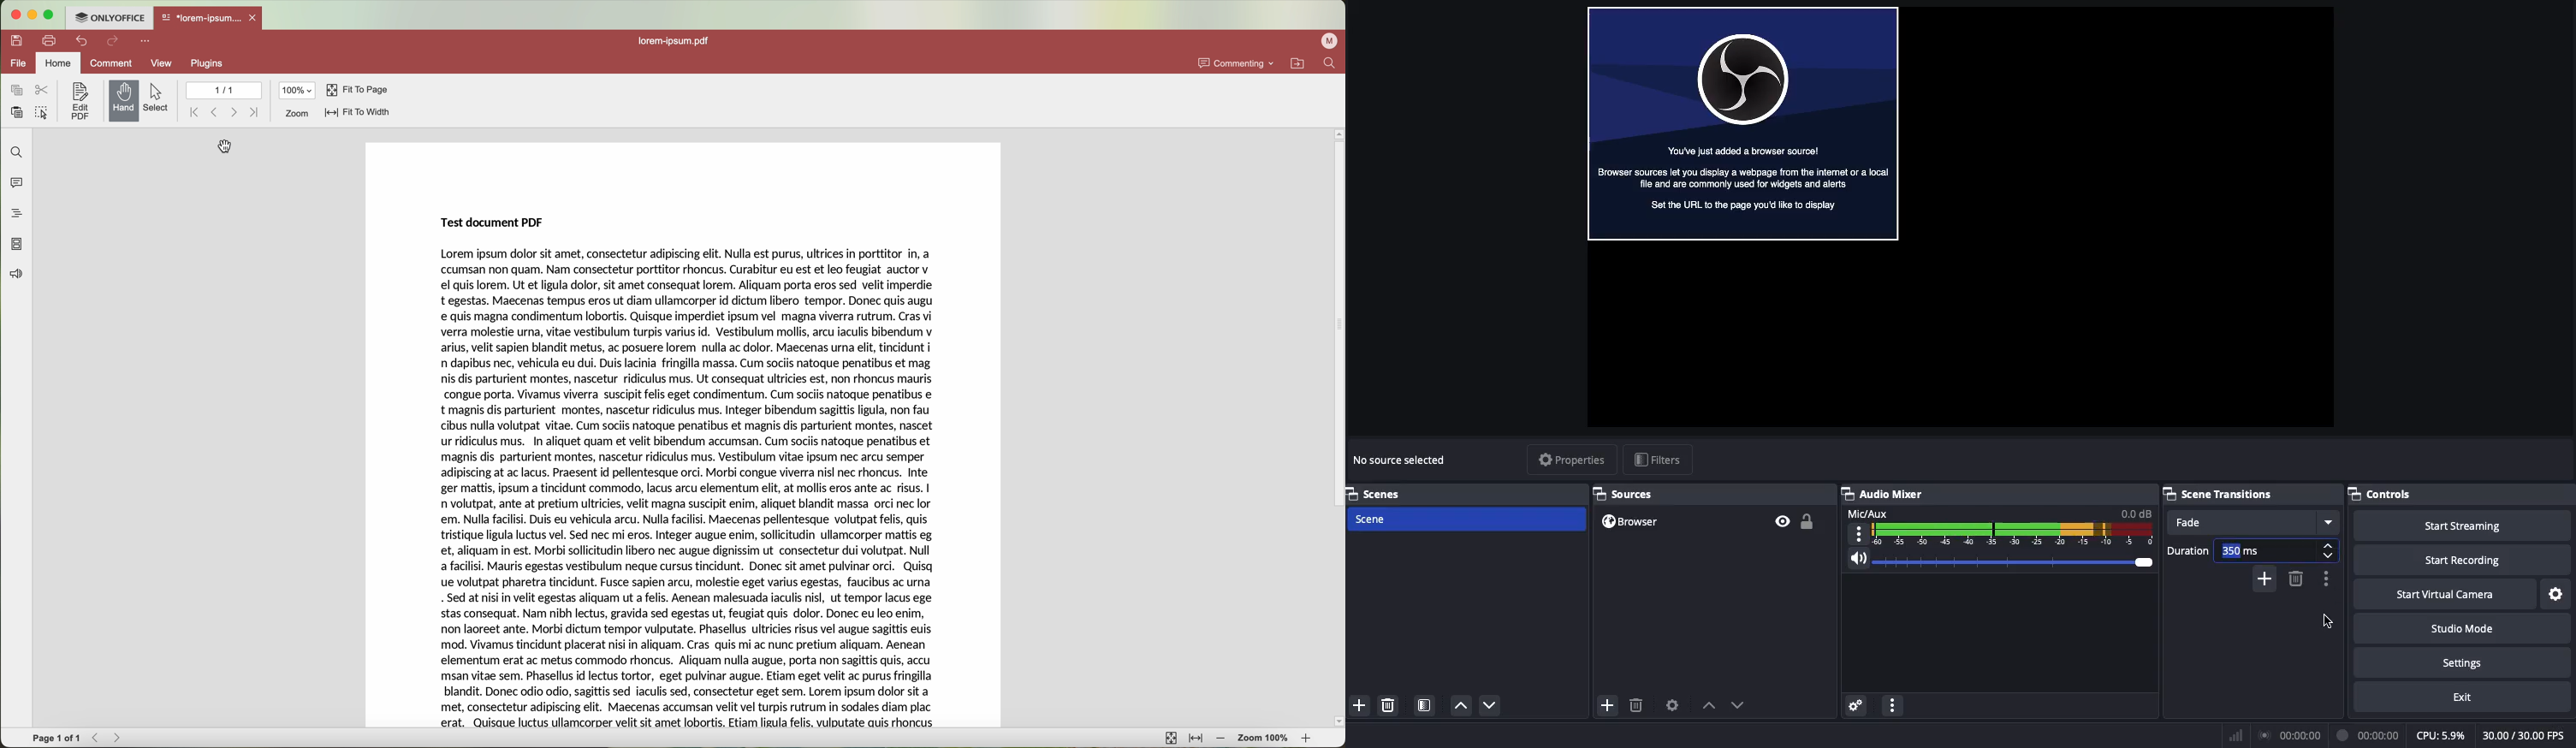  What do you see at coordinates (1492, 704) in the screenshot?
I see `Move down` at bounding box center [1492, 704].